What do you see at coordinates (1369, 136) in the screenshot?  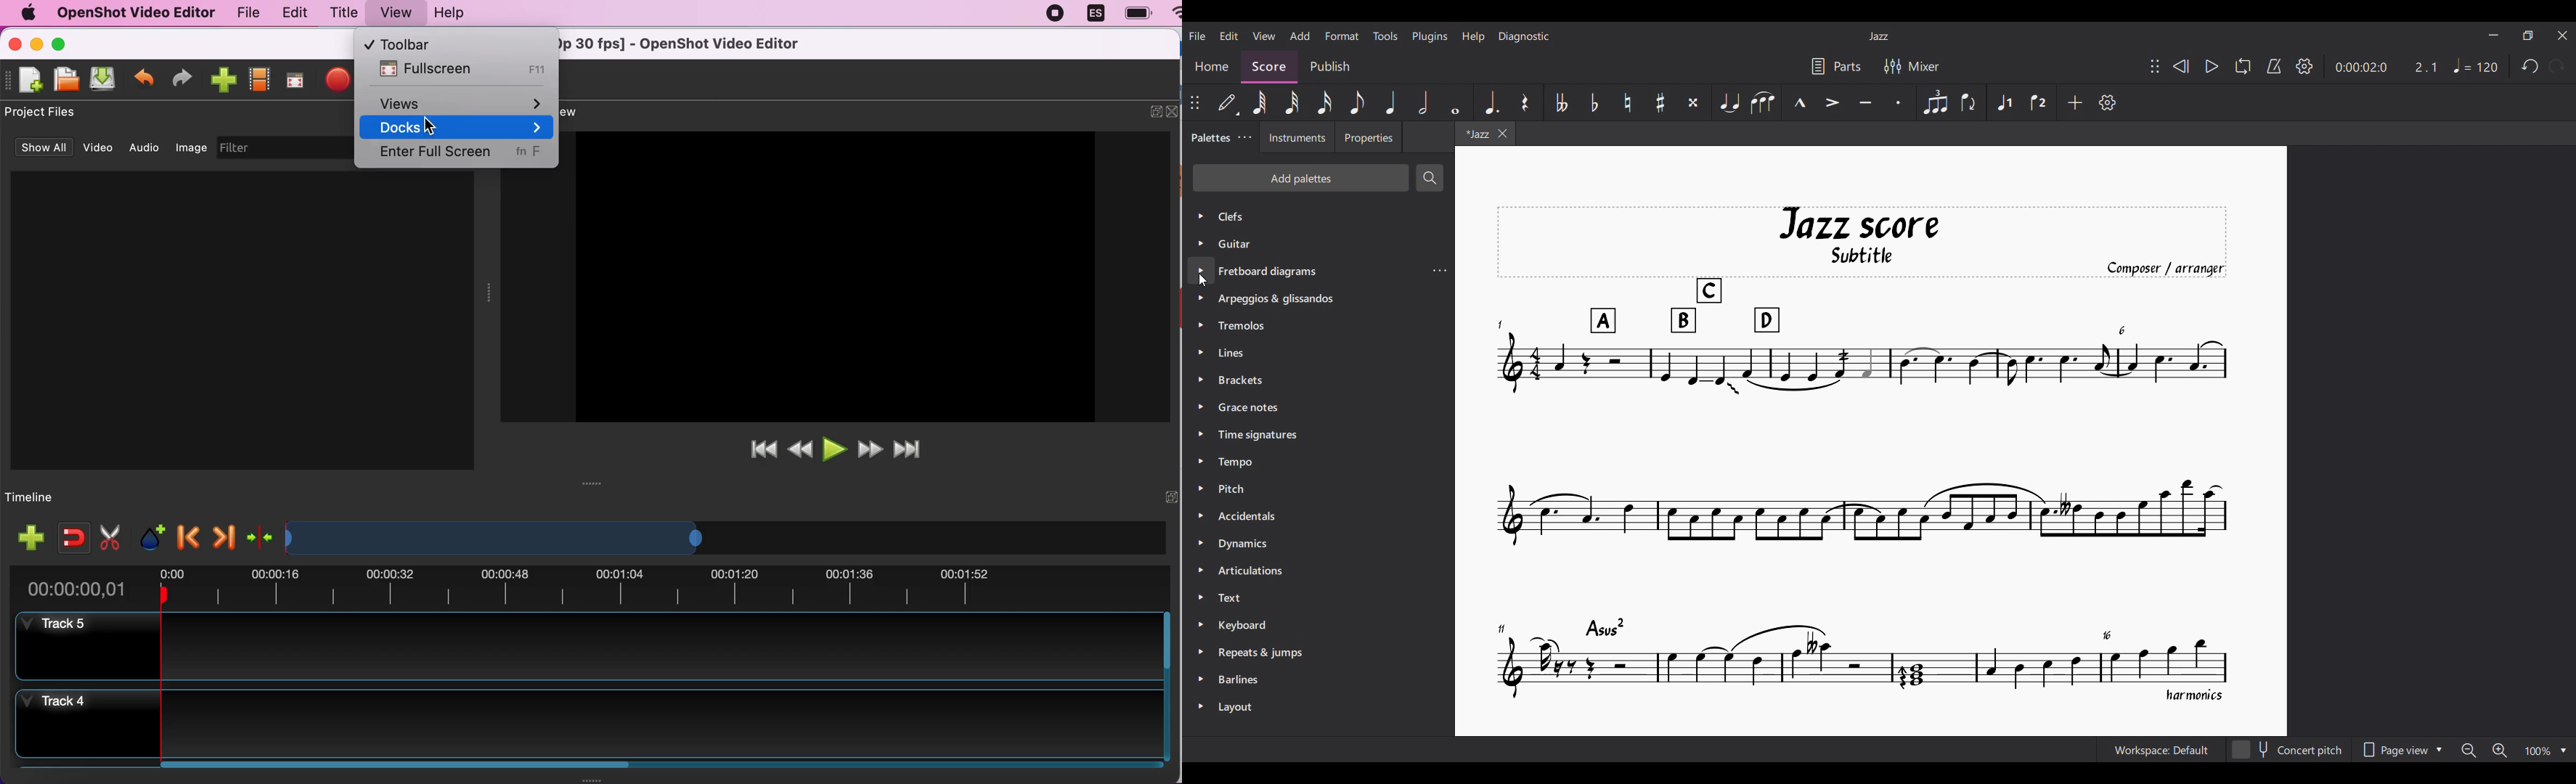 I see `Properties` at bounding box center [1369, 136].